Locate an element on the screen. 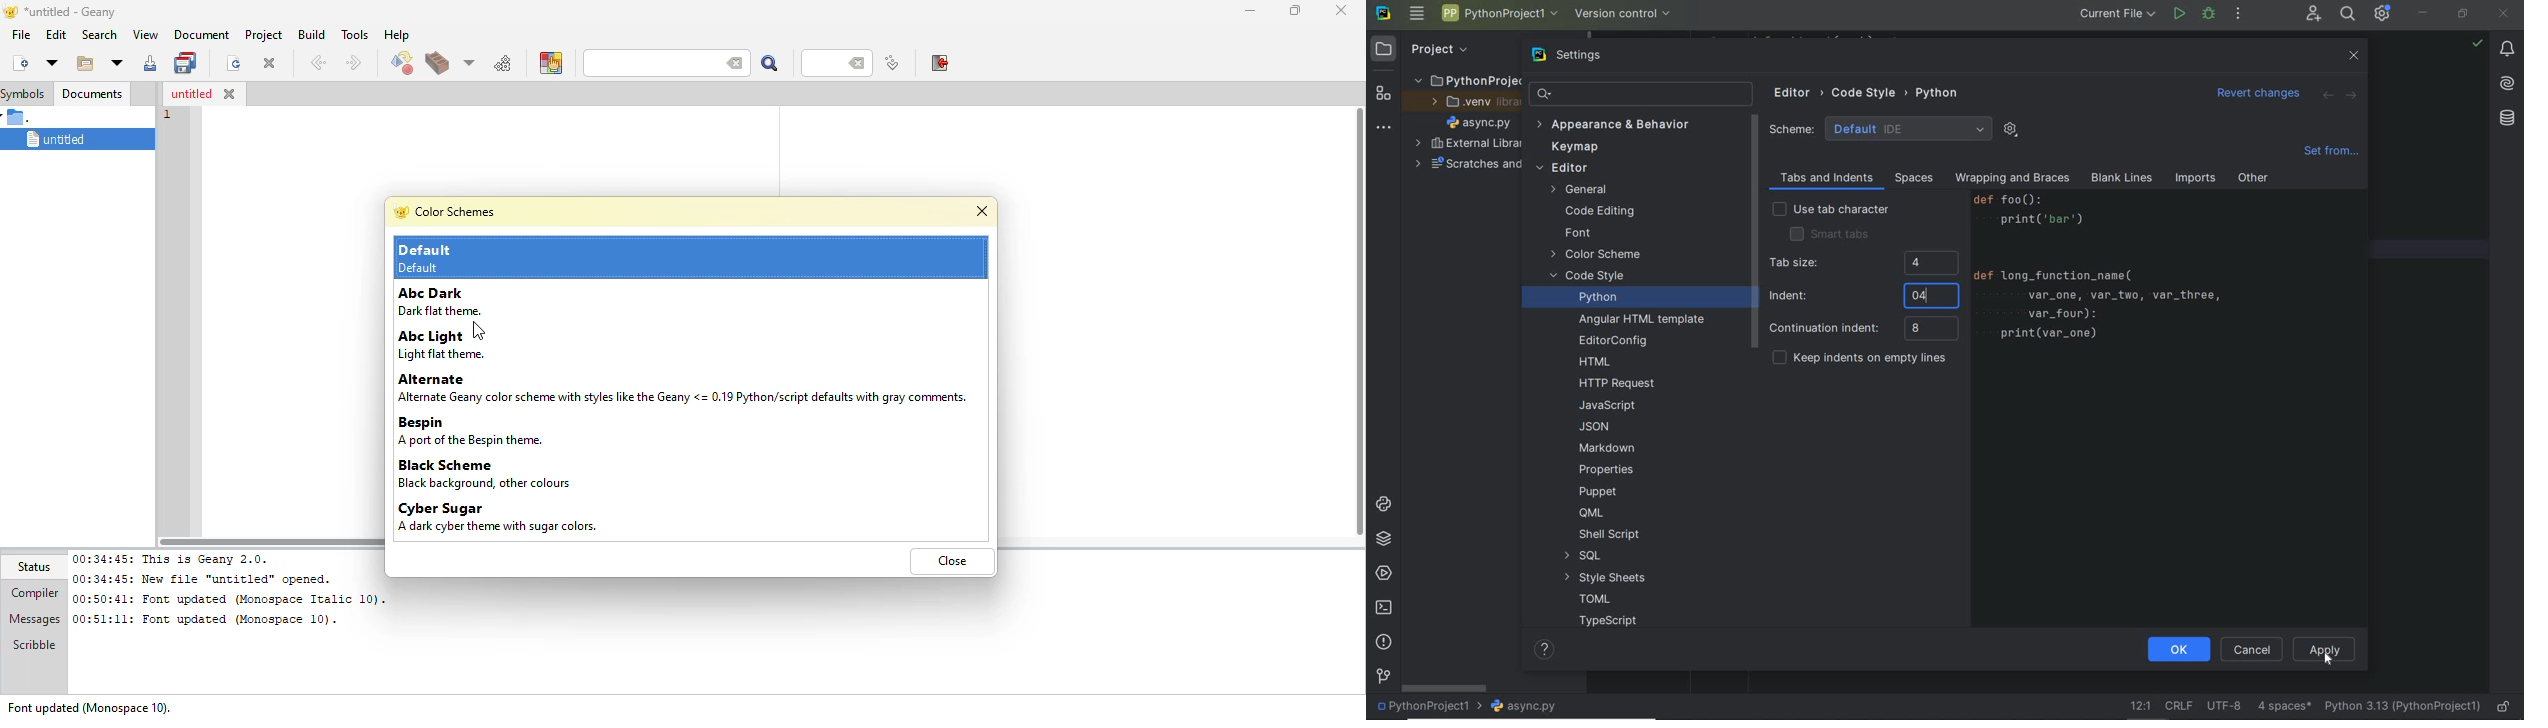 This screenshot has height=728, width=2548. back space is located at coordinates (730, 61).